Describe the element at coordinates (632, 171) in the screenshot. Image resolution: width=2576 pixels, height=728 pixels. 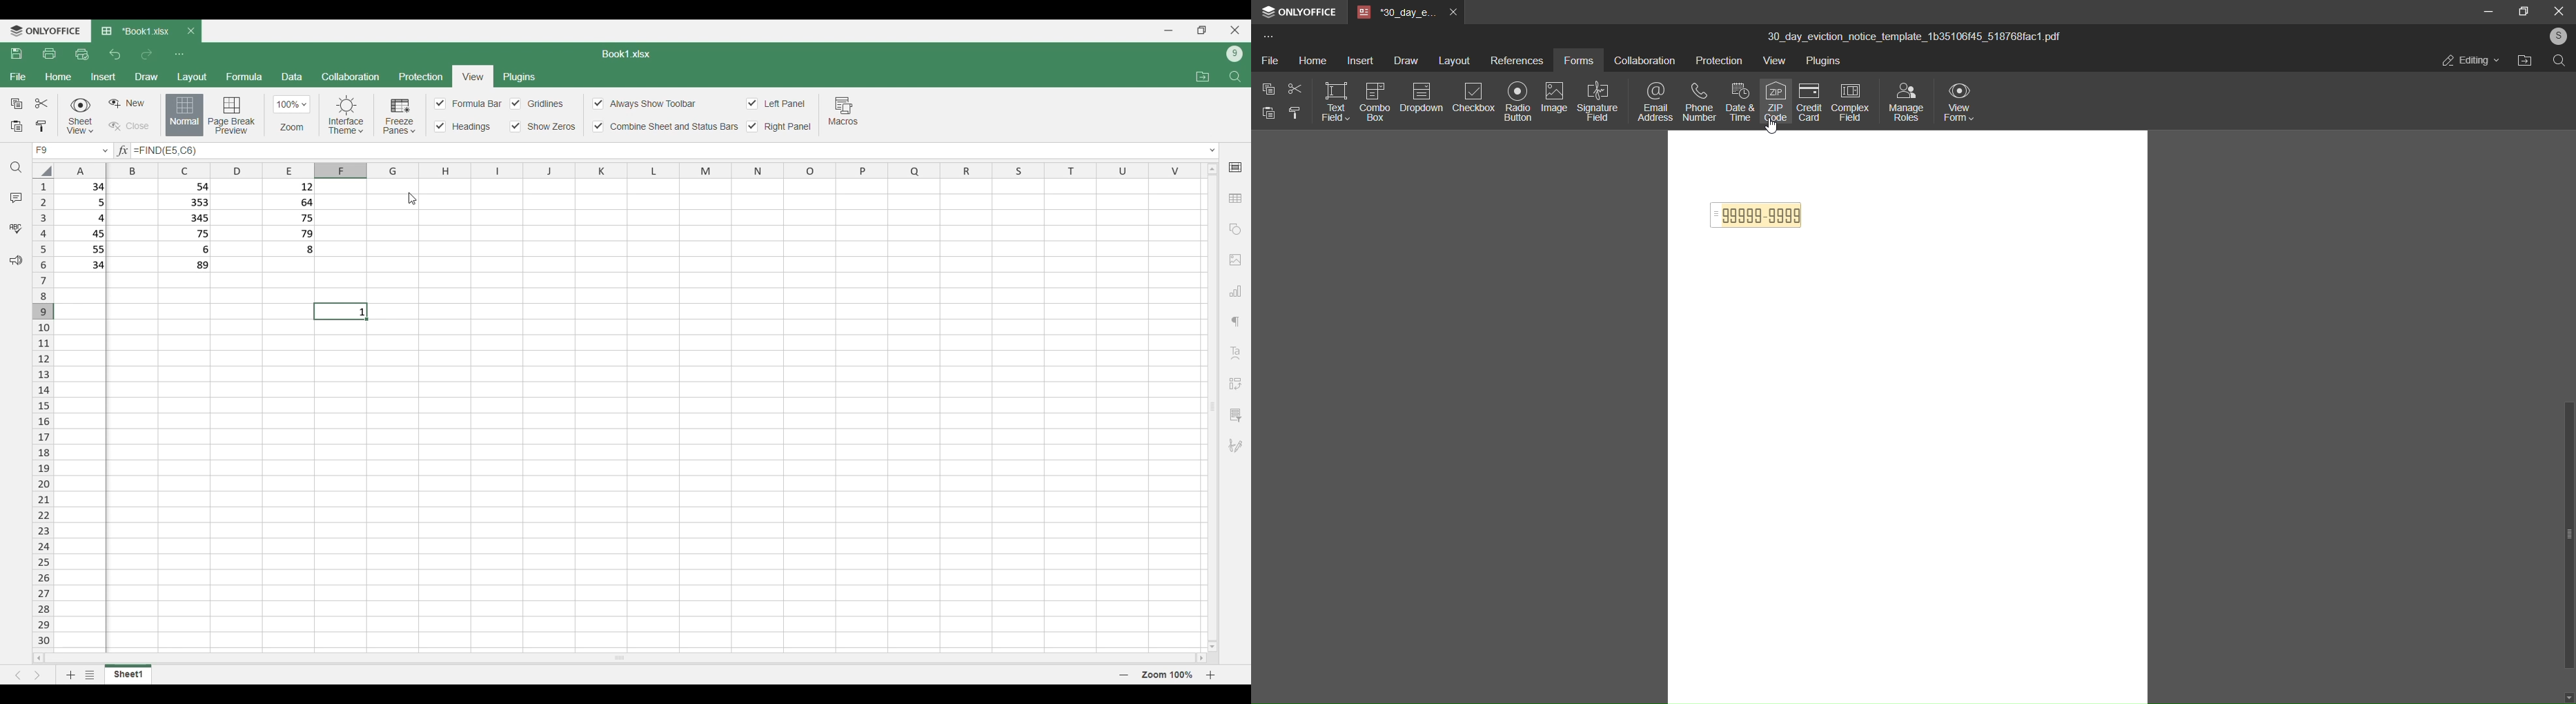
I see `Indicates columns` at that location.